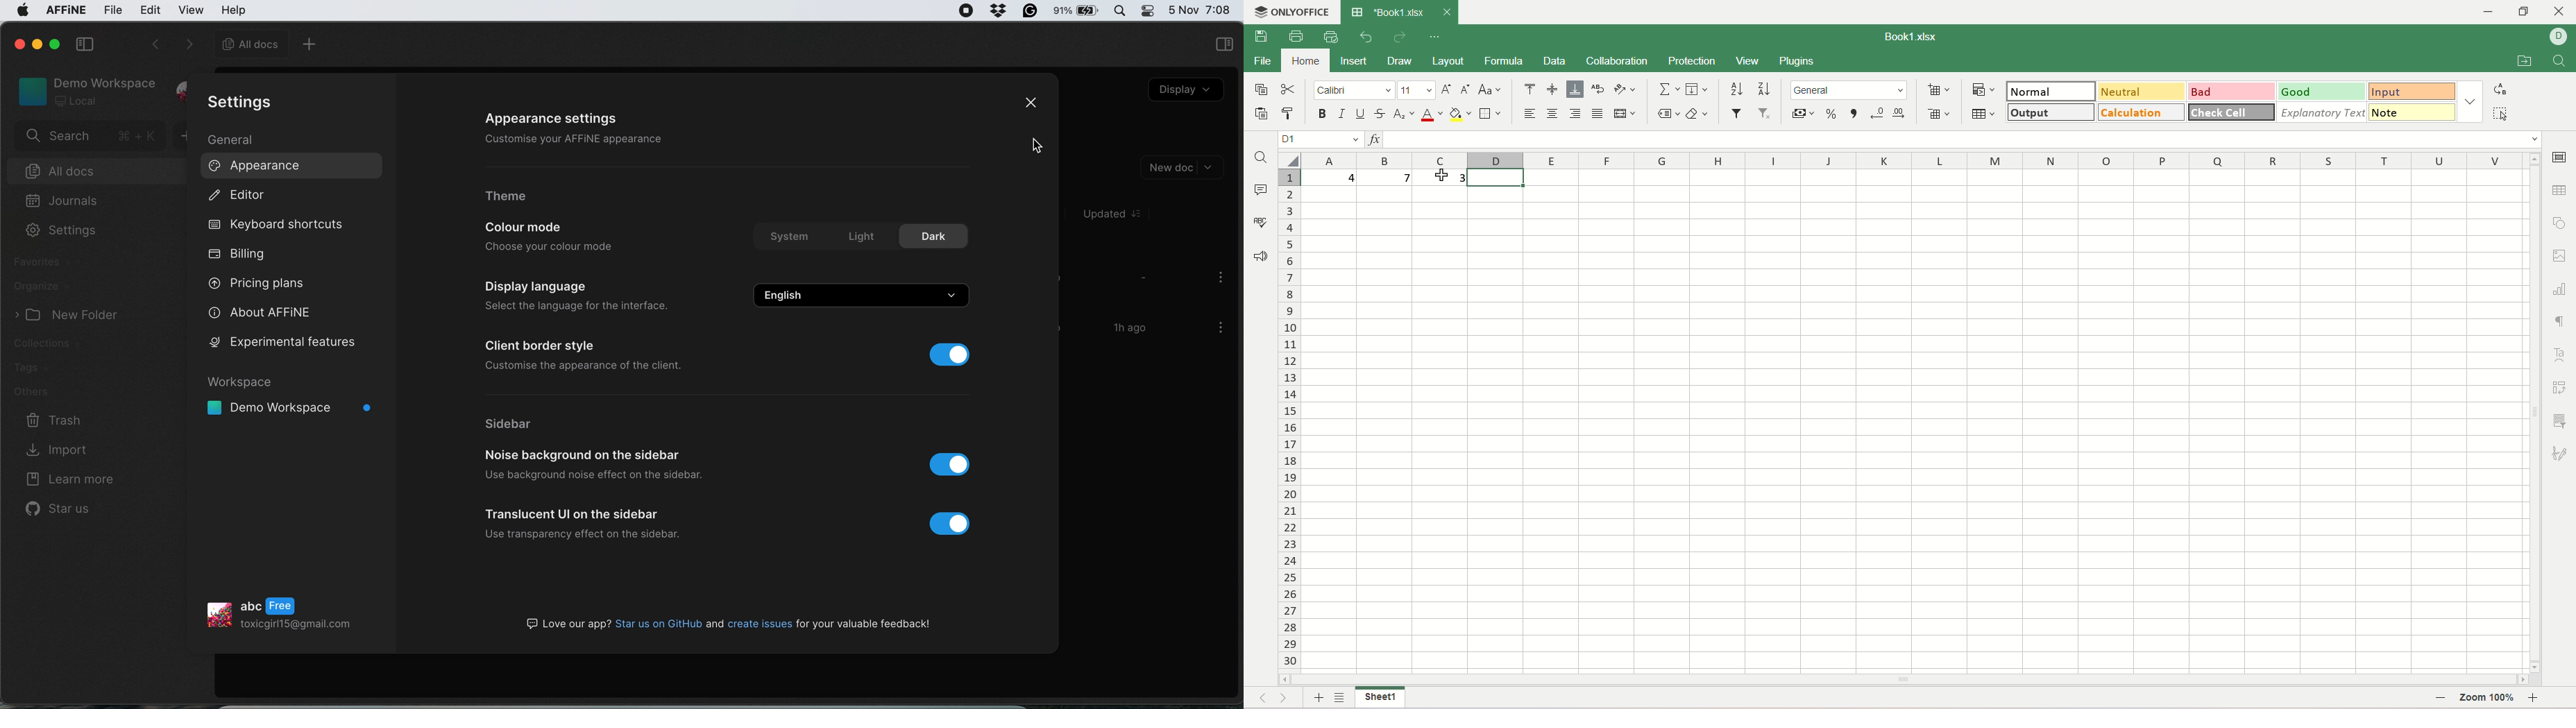 The image size is (2576, 728). I want to click on open file location, so click(2525, 60).